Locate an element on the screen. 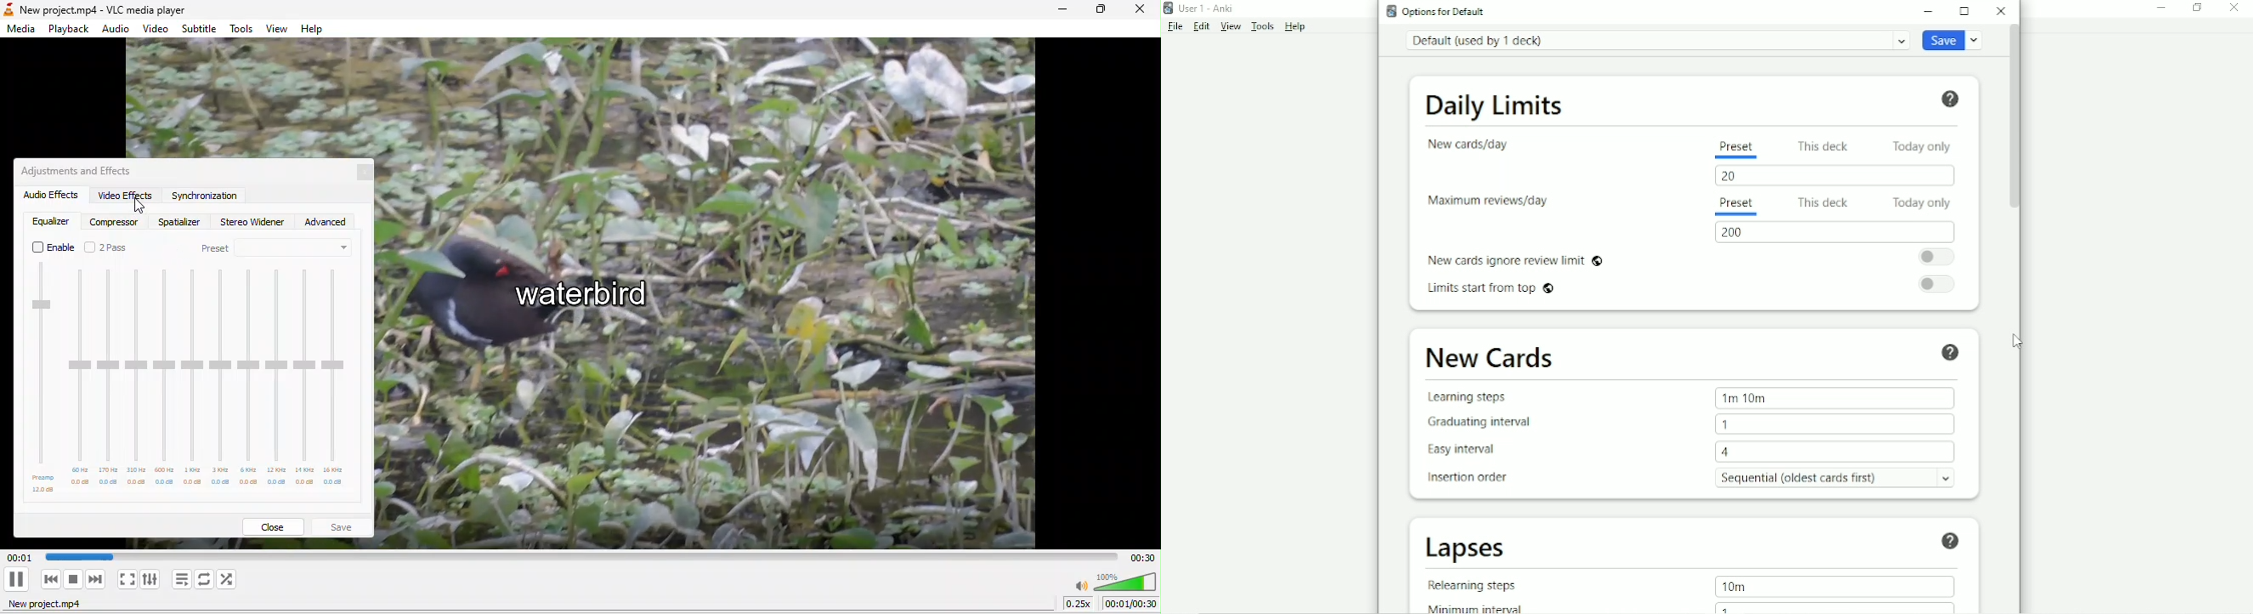  next media is located at coordinates (98, 579).